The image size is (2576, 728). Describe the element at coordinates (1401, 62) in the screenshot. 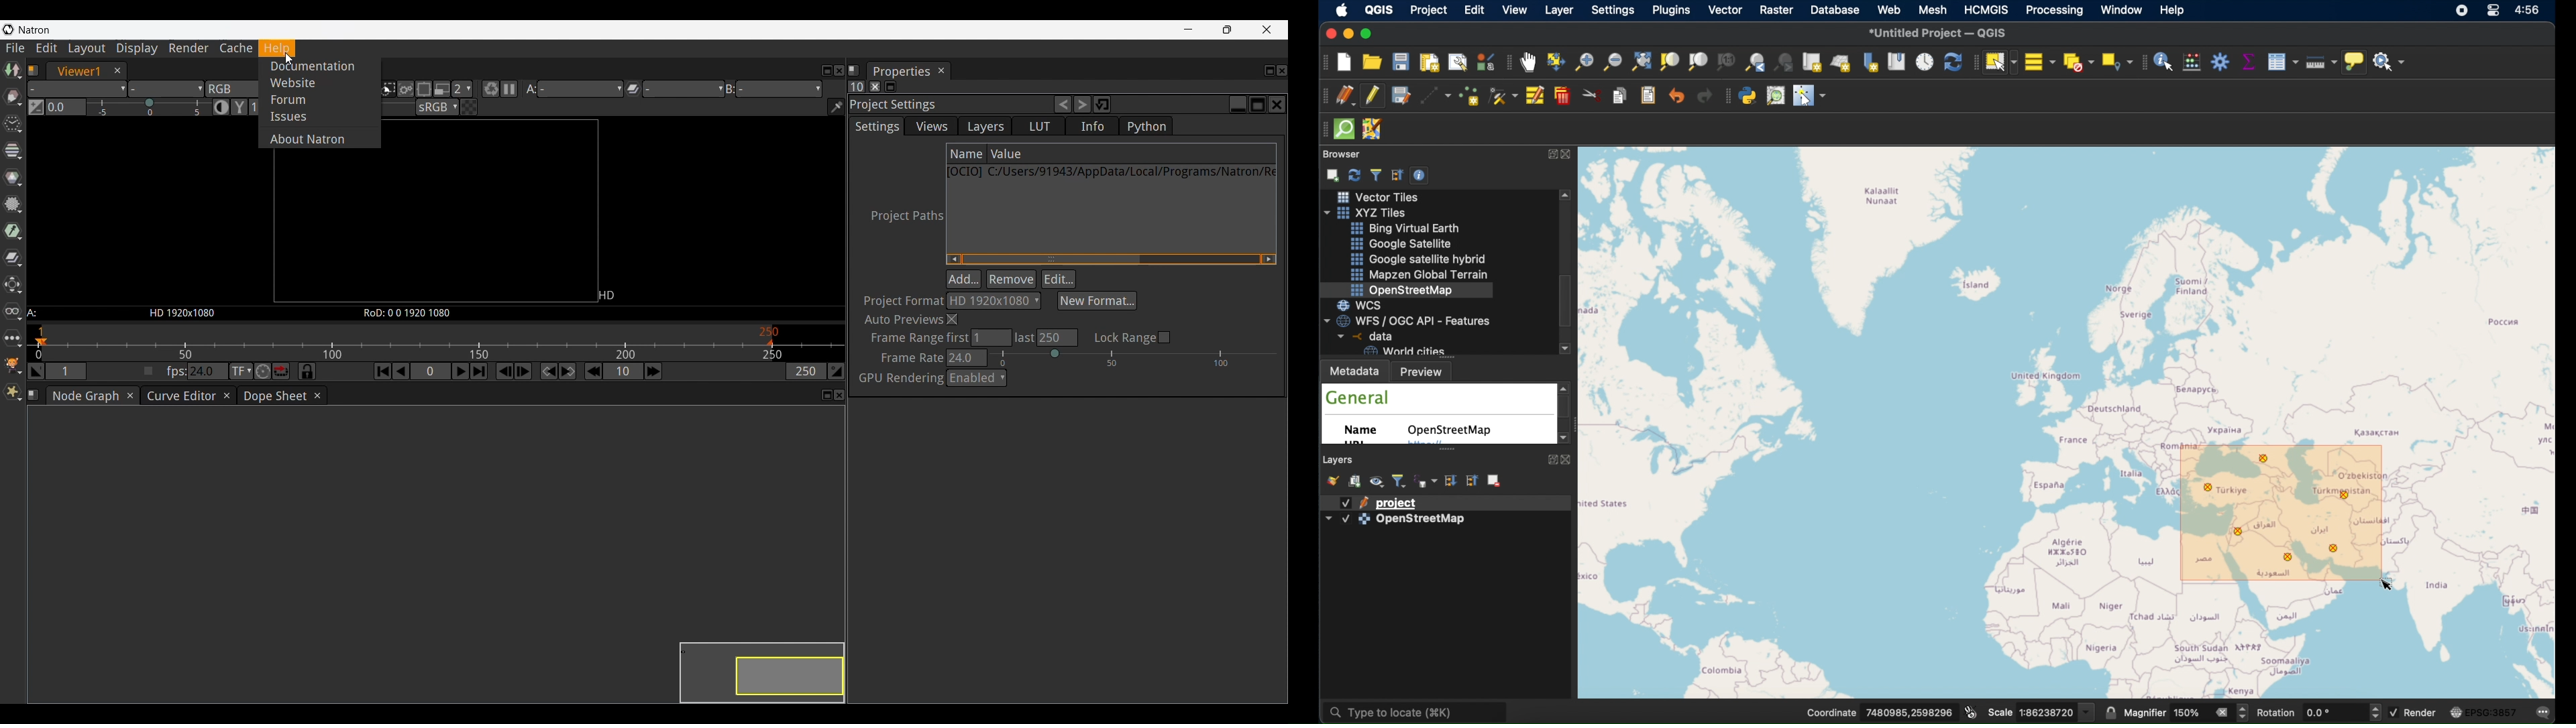

I see `save project` at that location.